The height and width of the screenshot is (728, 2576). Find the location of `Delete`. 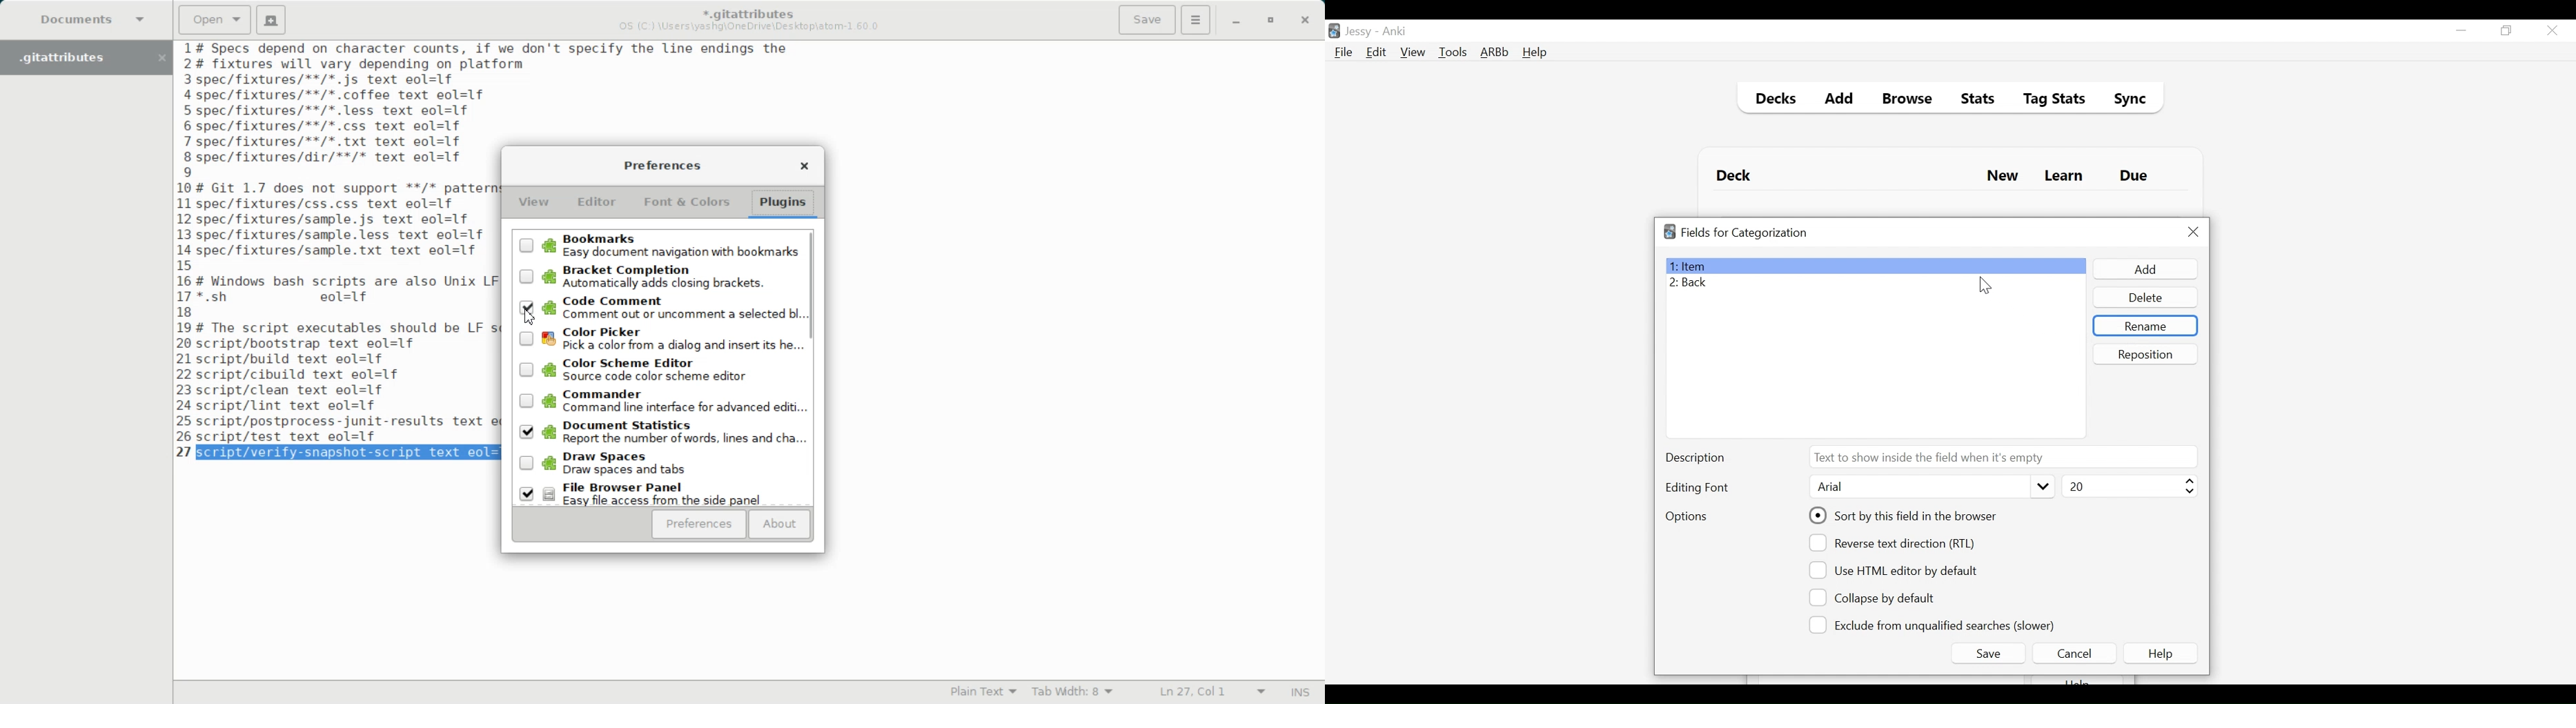

Delete is located at coordinates (2145, 299).